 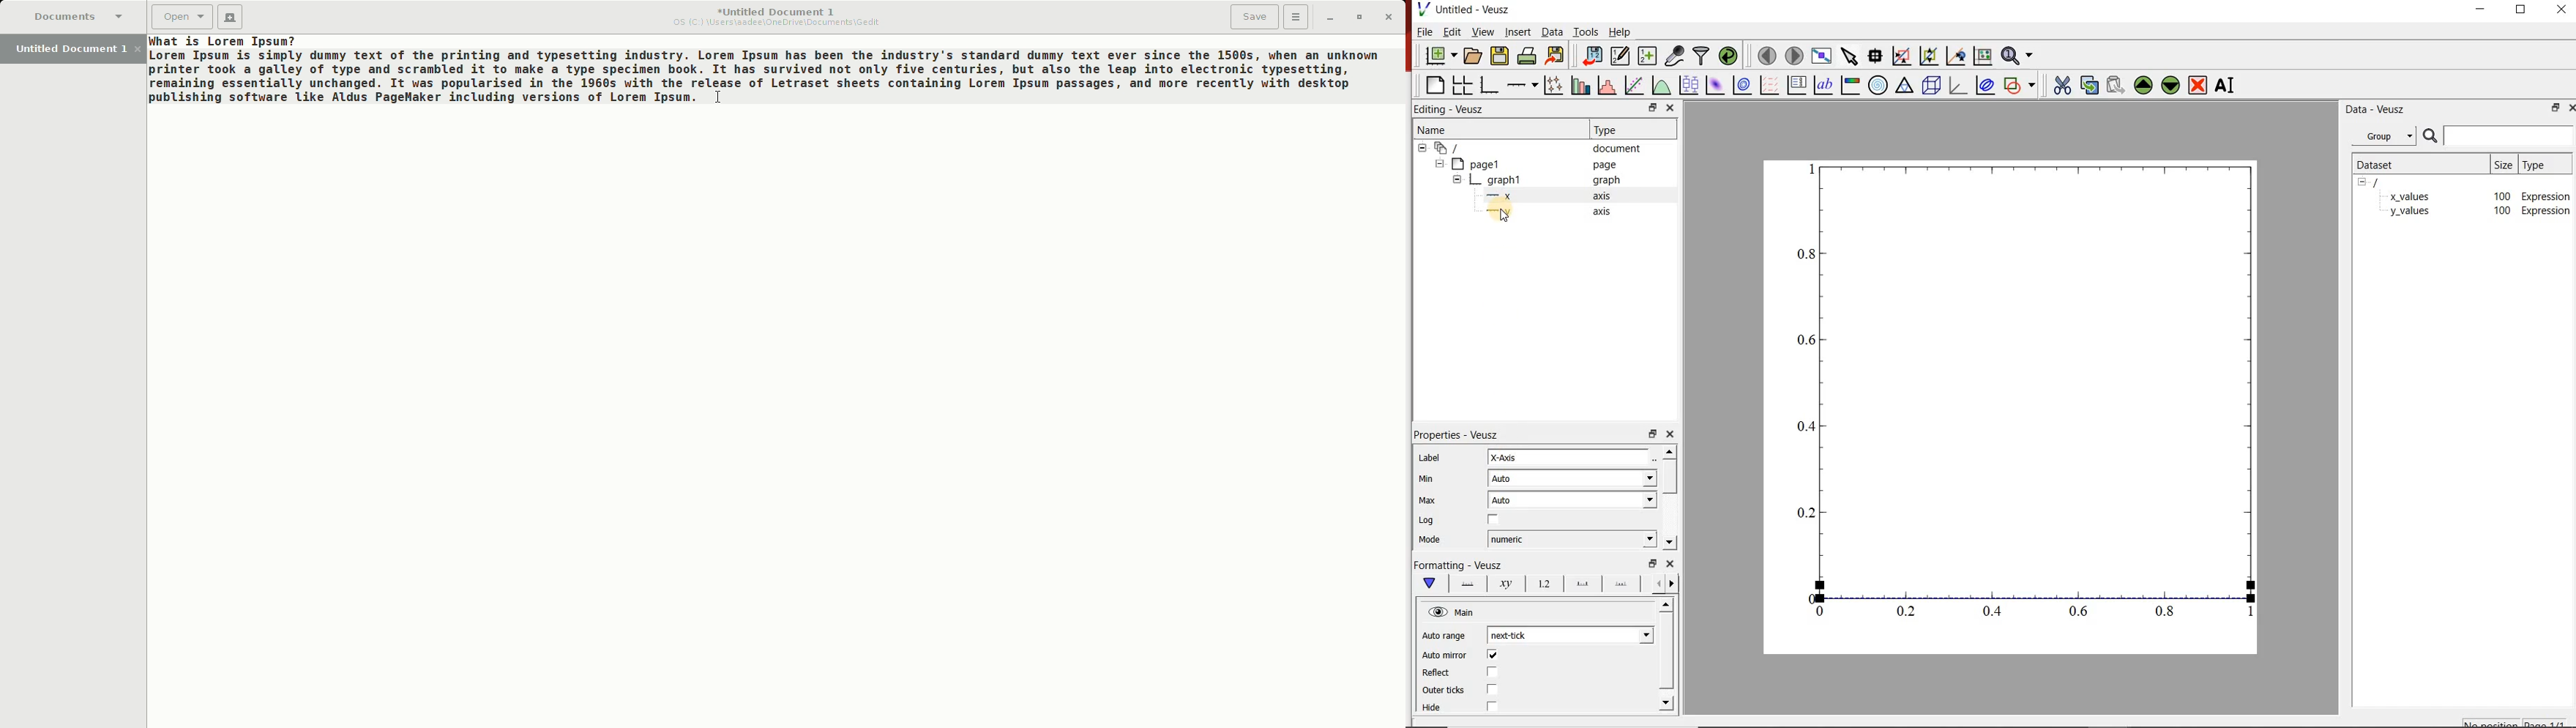 What do you see at coordinates (1468, 585) in the screenshot?
I see `axis lane` at bounding box center [1468, 585].